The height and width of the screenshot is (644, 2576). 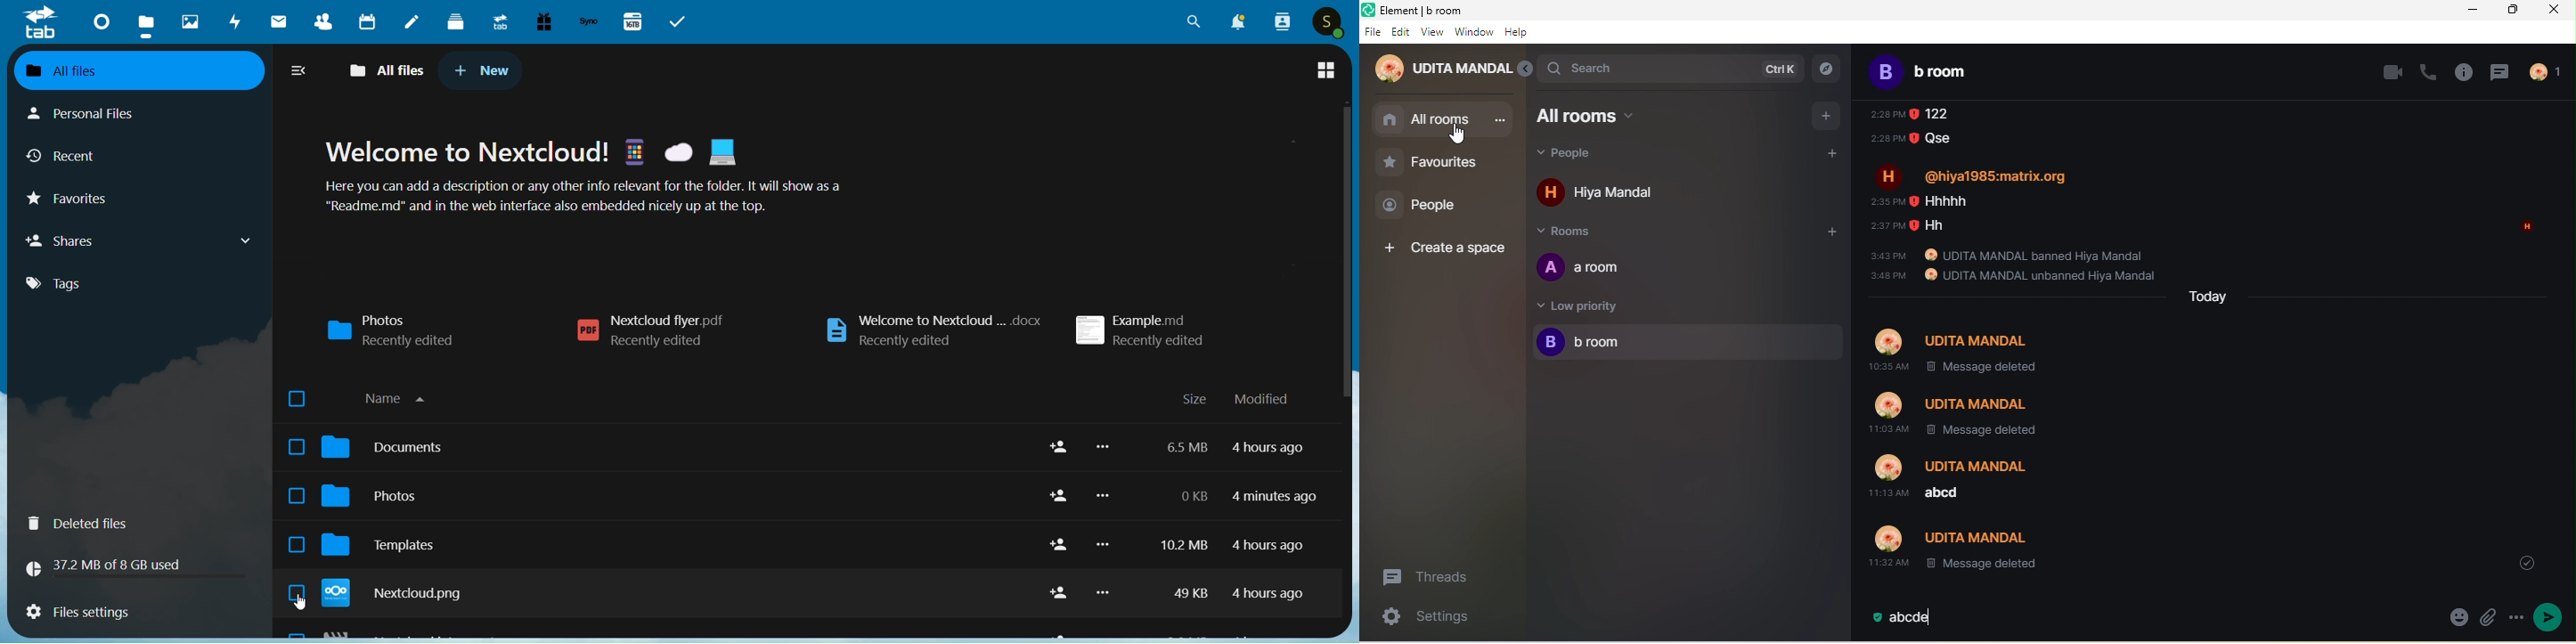 What do you see at coordinates (1060, 593) in the screenshot?
I see `Add` at bounding box center [1060, 593].